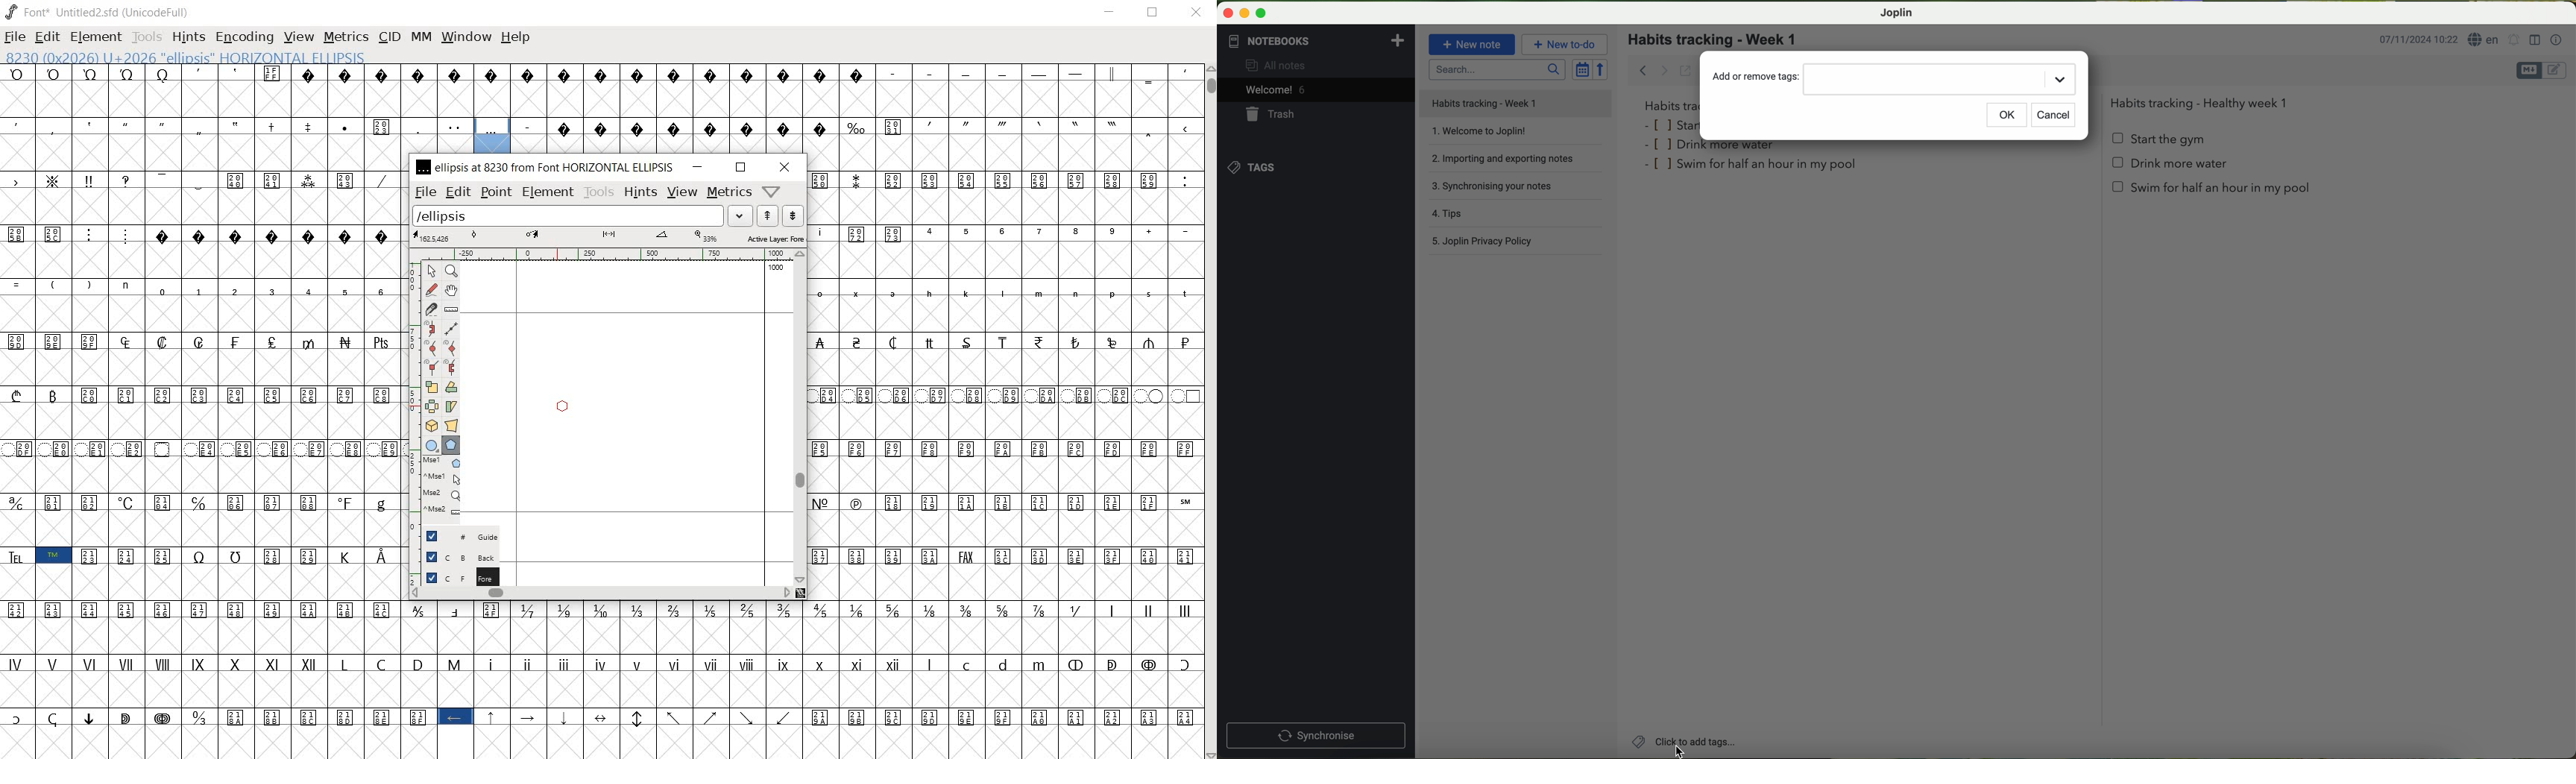 The width and height of the screenshot is (2576, 784). I want to click on search bar, so click(1496, 69).